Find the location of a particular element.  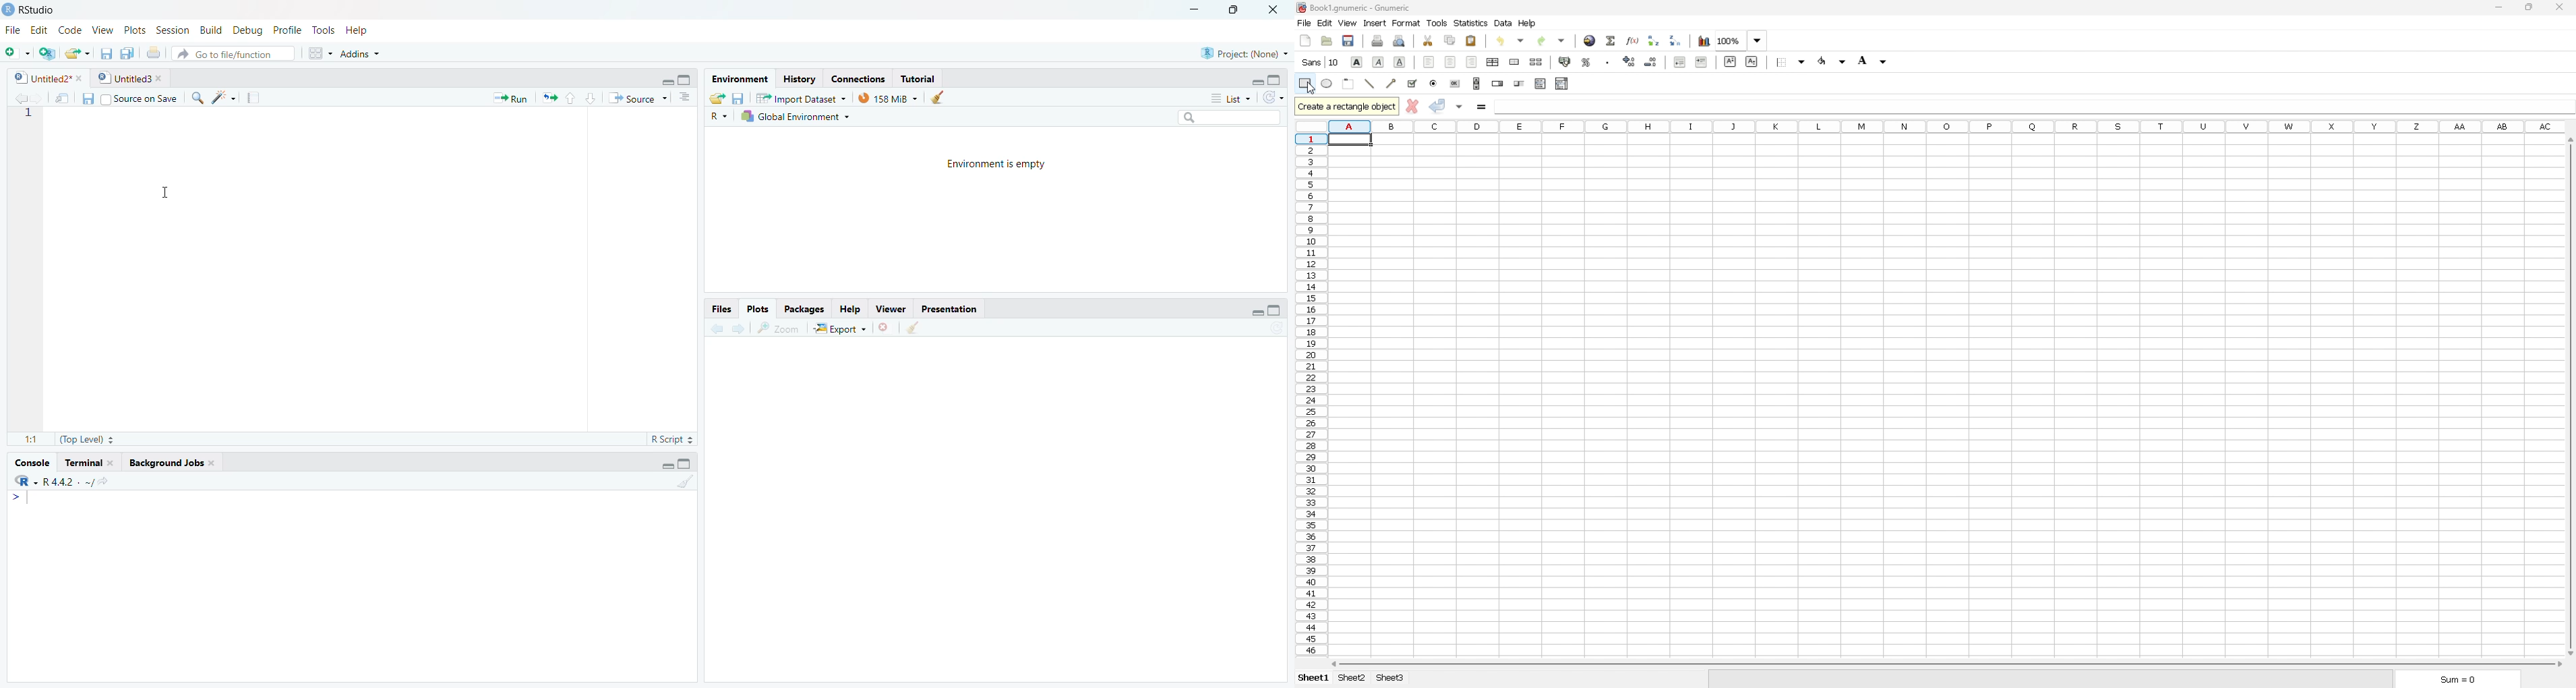

compile report is located at coordinates (247, 96).